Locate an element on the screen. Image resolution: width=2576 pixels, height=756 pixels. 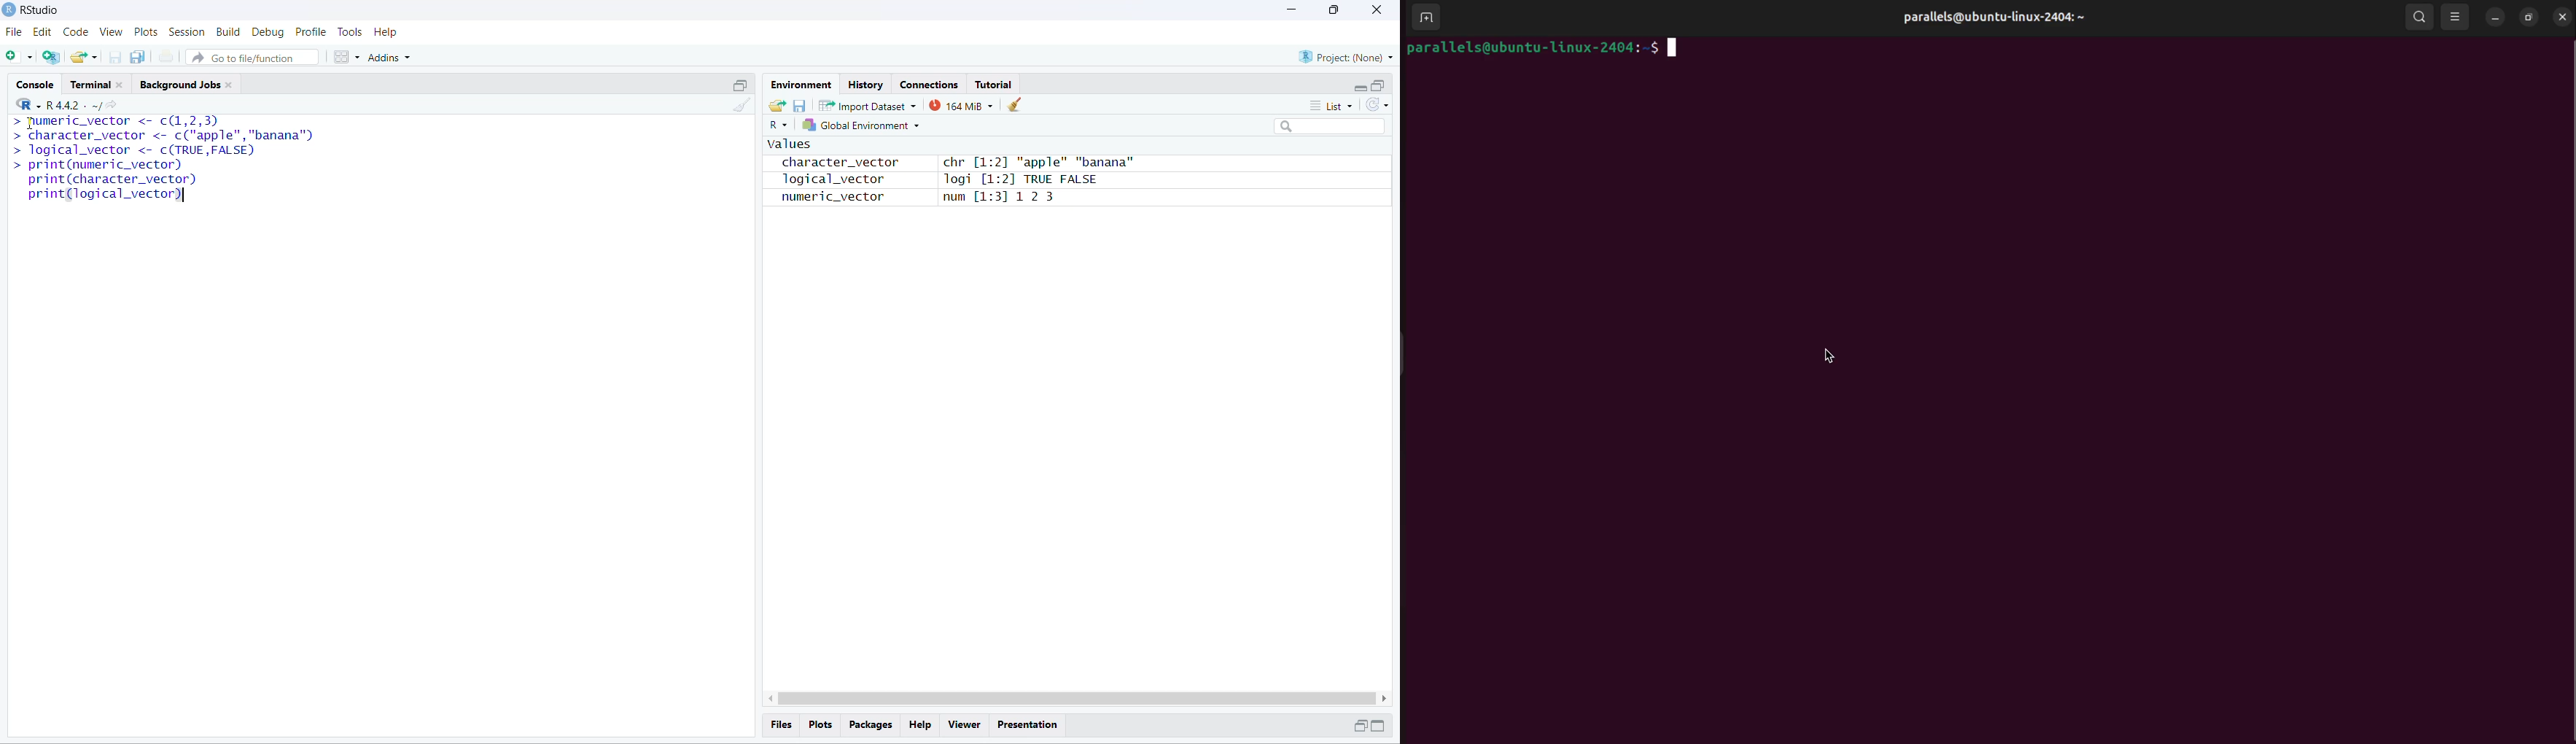
open existing project is located at coordinates (84, 56).